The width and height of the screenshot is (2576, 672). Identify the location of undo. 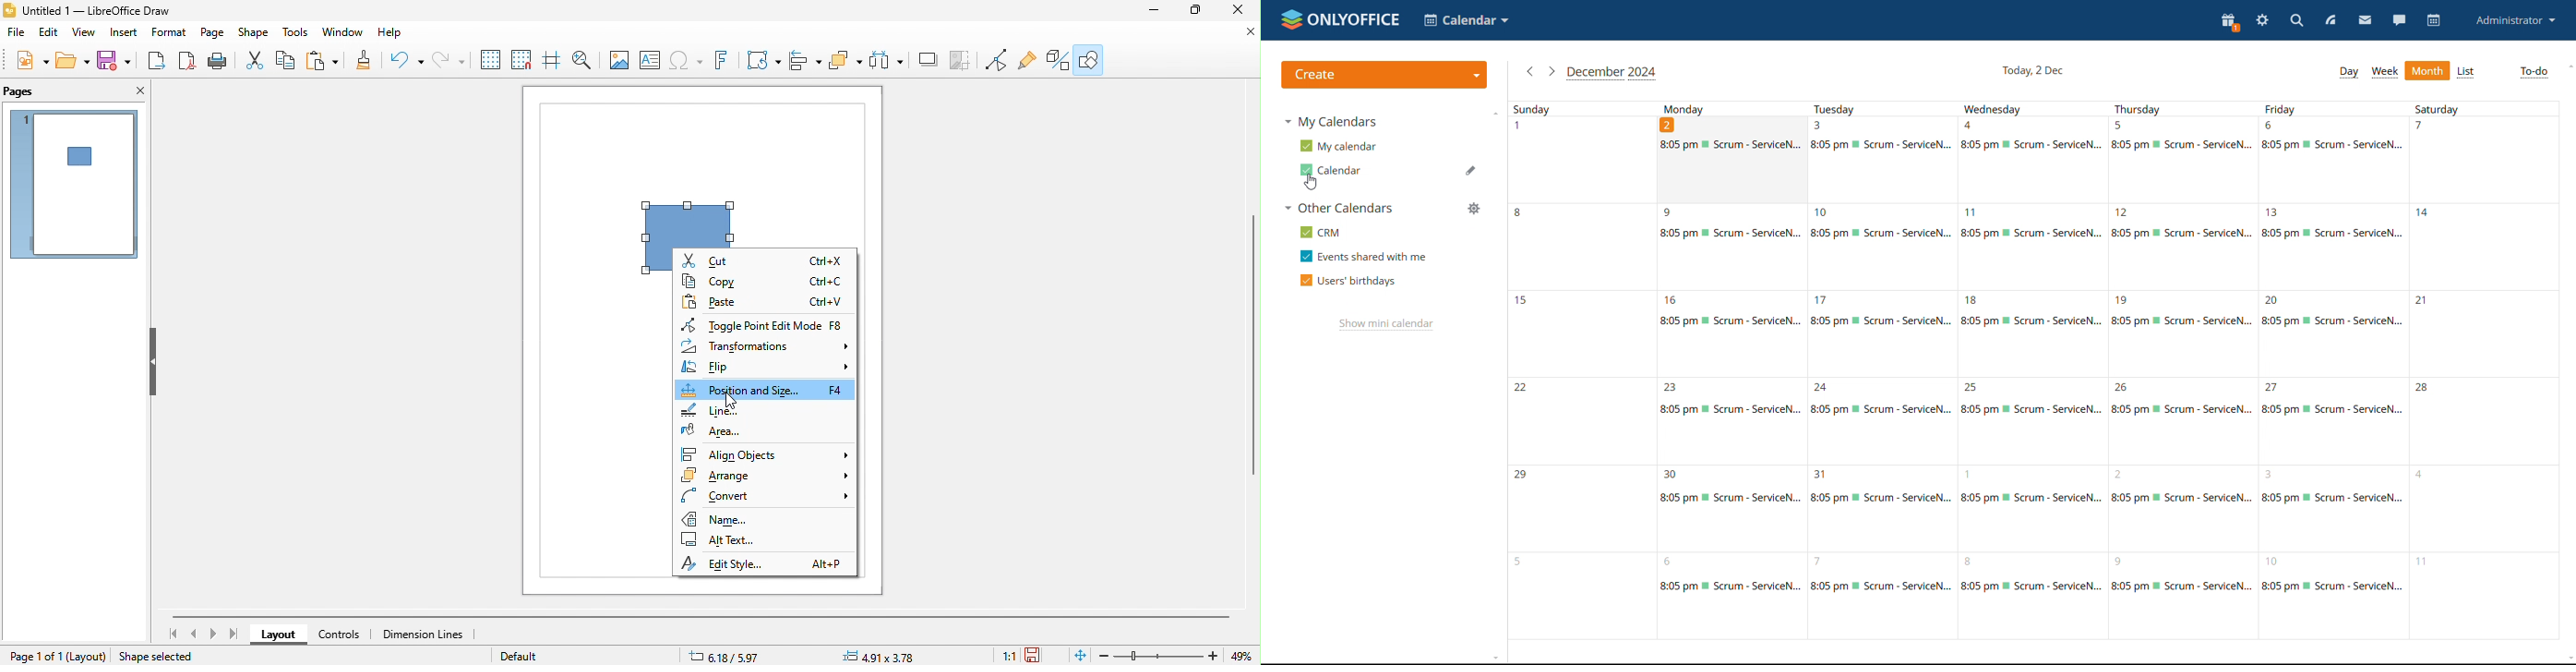
(409, 61).